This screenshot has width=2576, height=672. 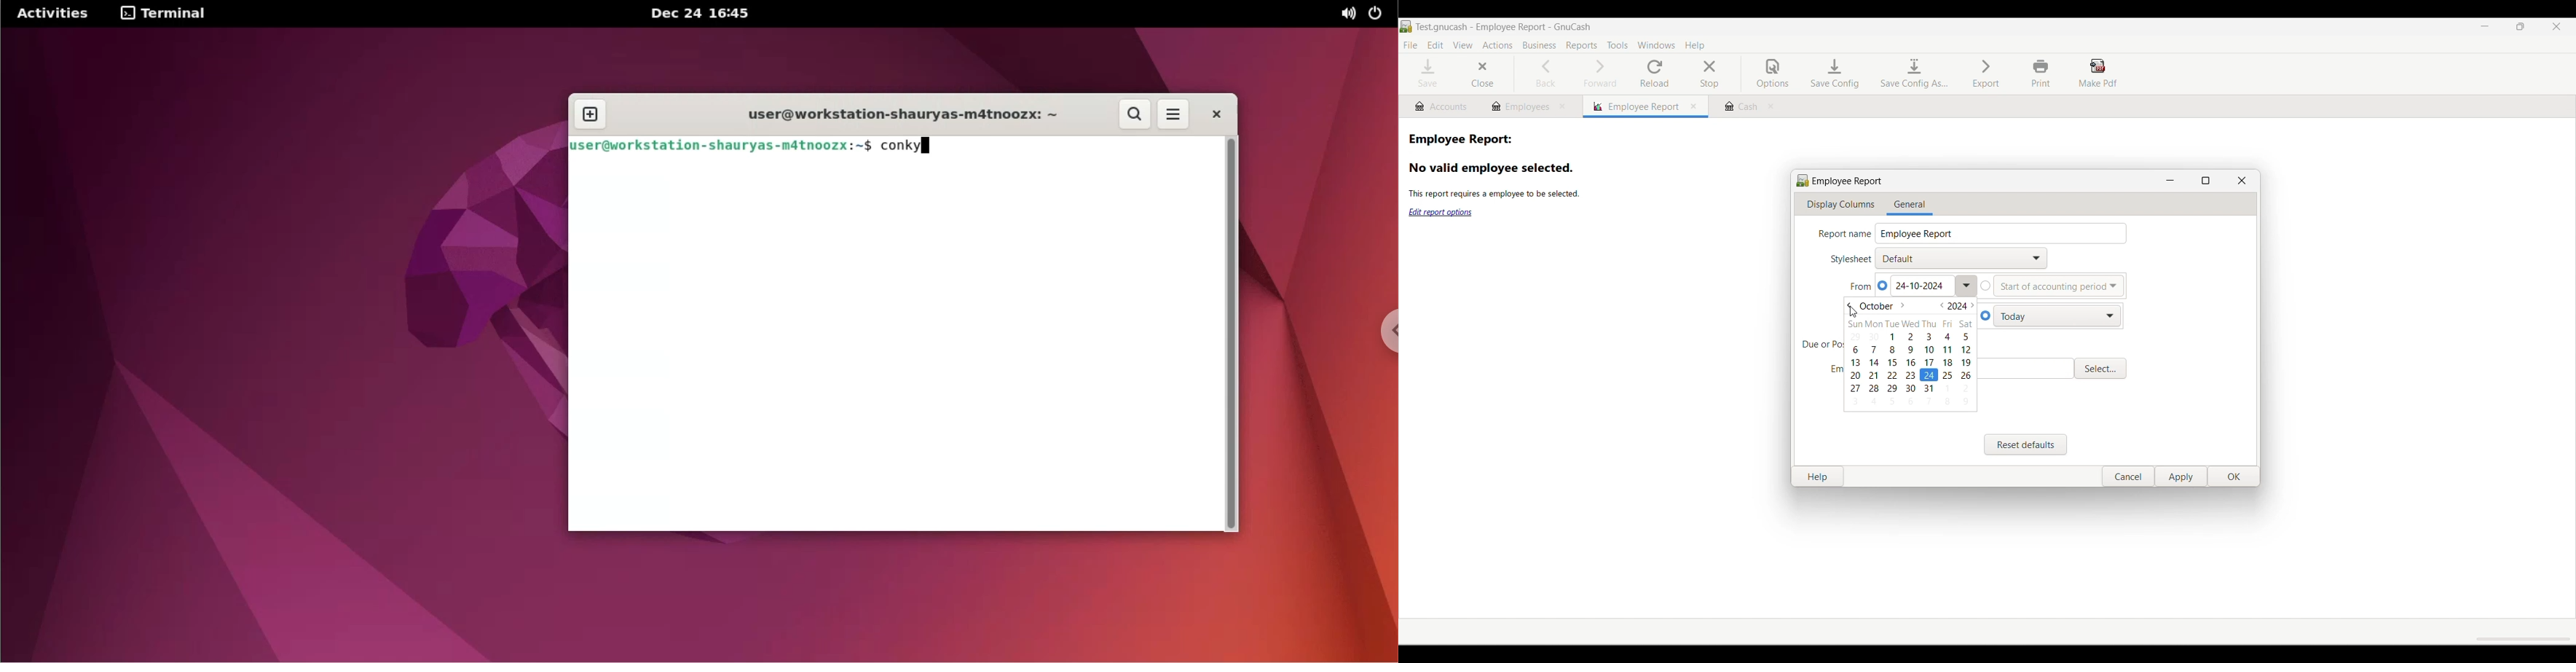 I want to click on Go to previous month, so click(x=1853, y=305).